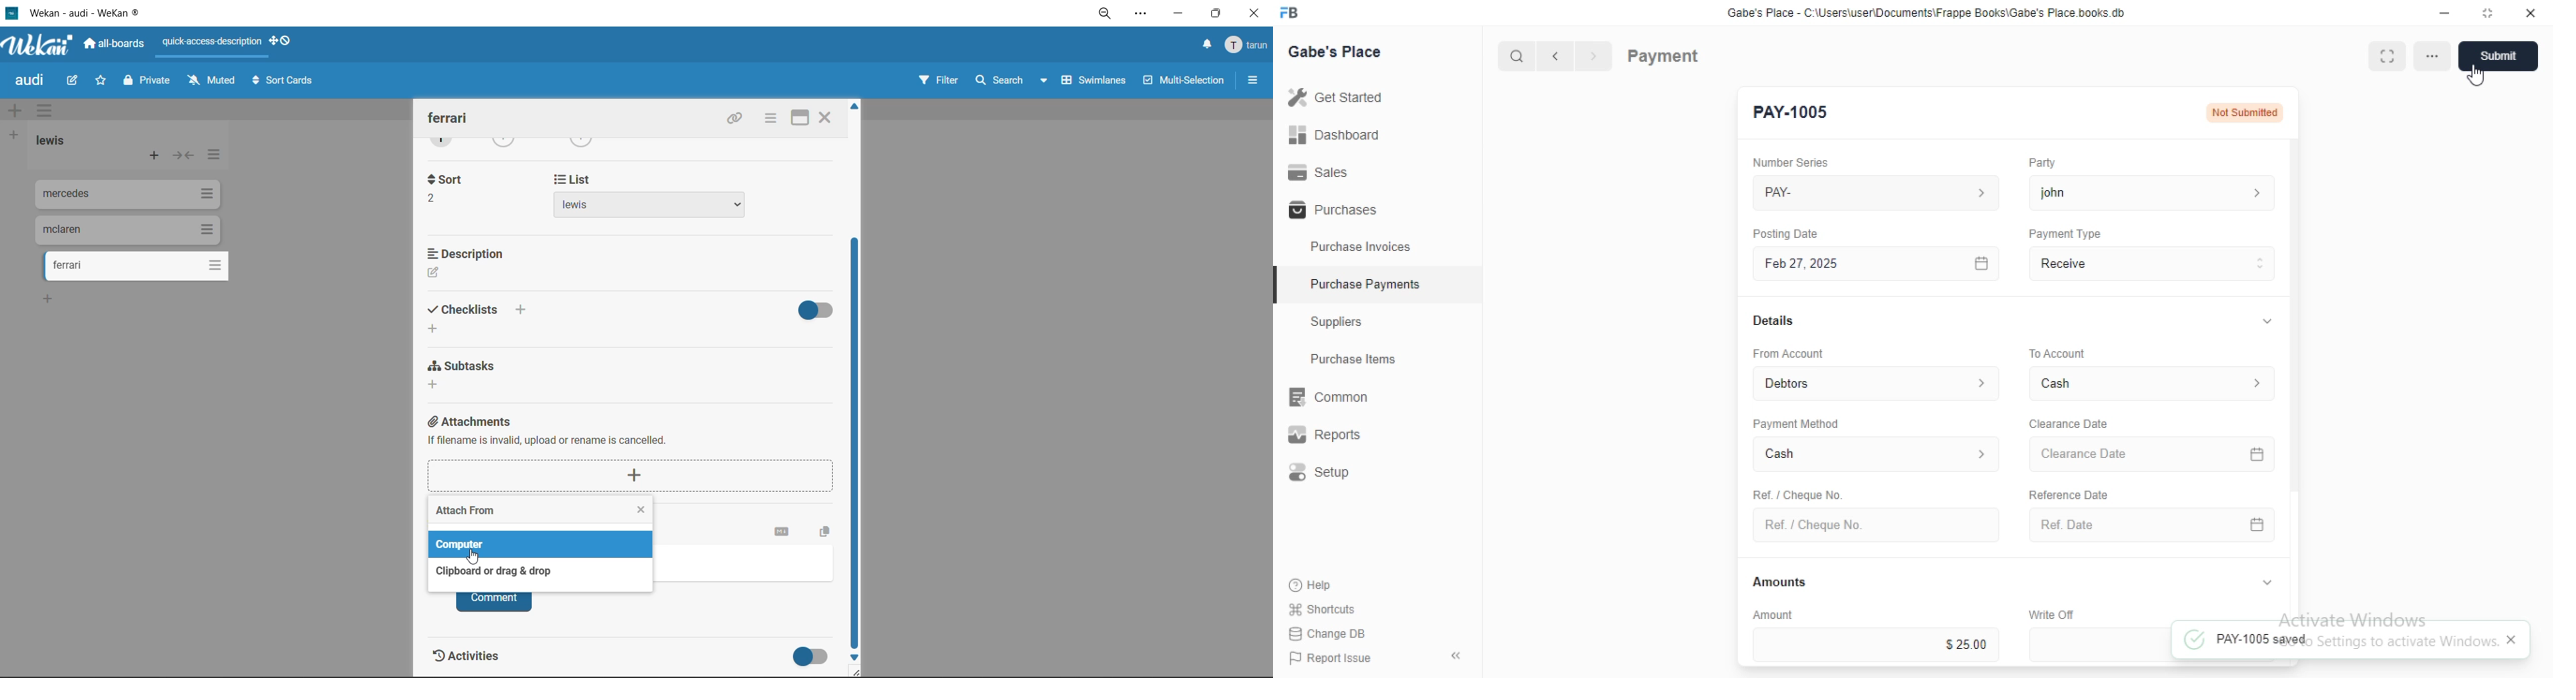  I want to click on PAY-1005 SAVED, so click(2335, 640).